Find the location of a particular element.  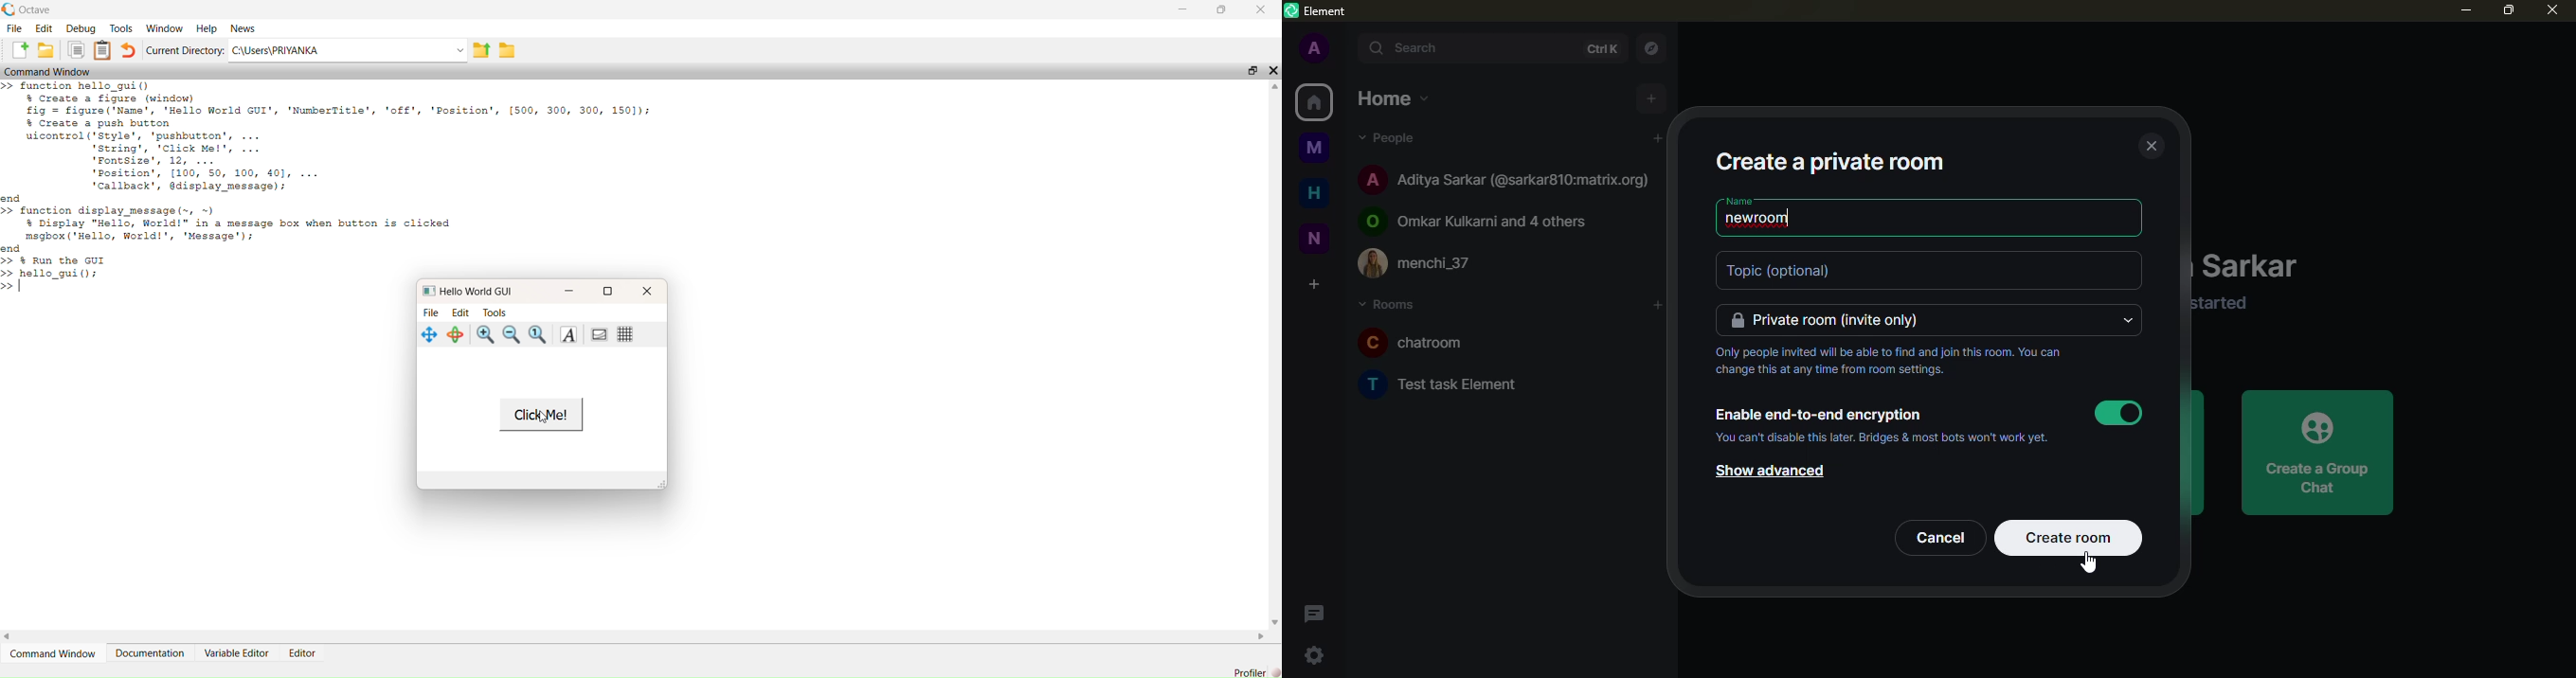

newroom is located at coordinates (1762, 221).